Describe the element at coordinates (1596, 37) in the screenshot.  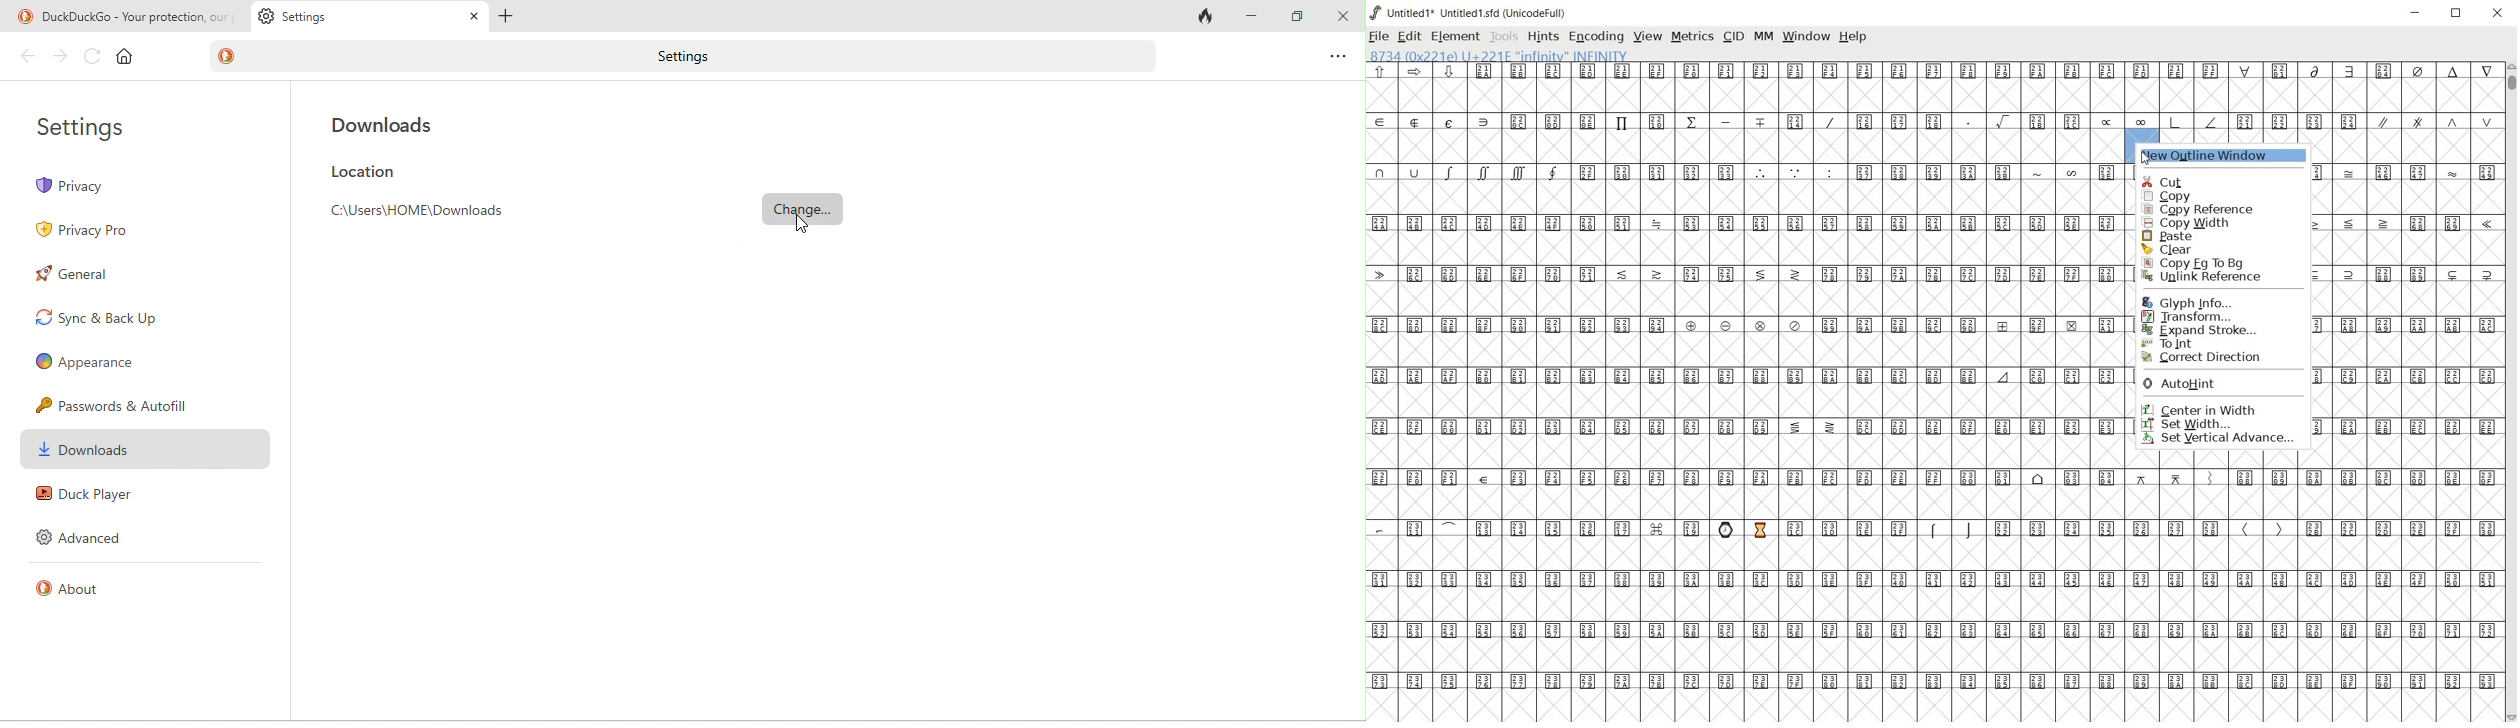
I see `encoding` at that location.